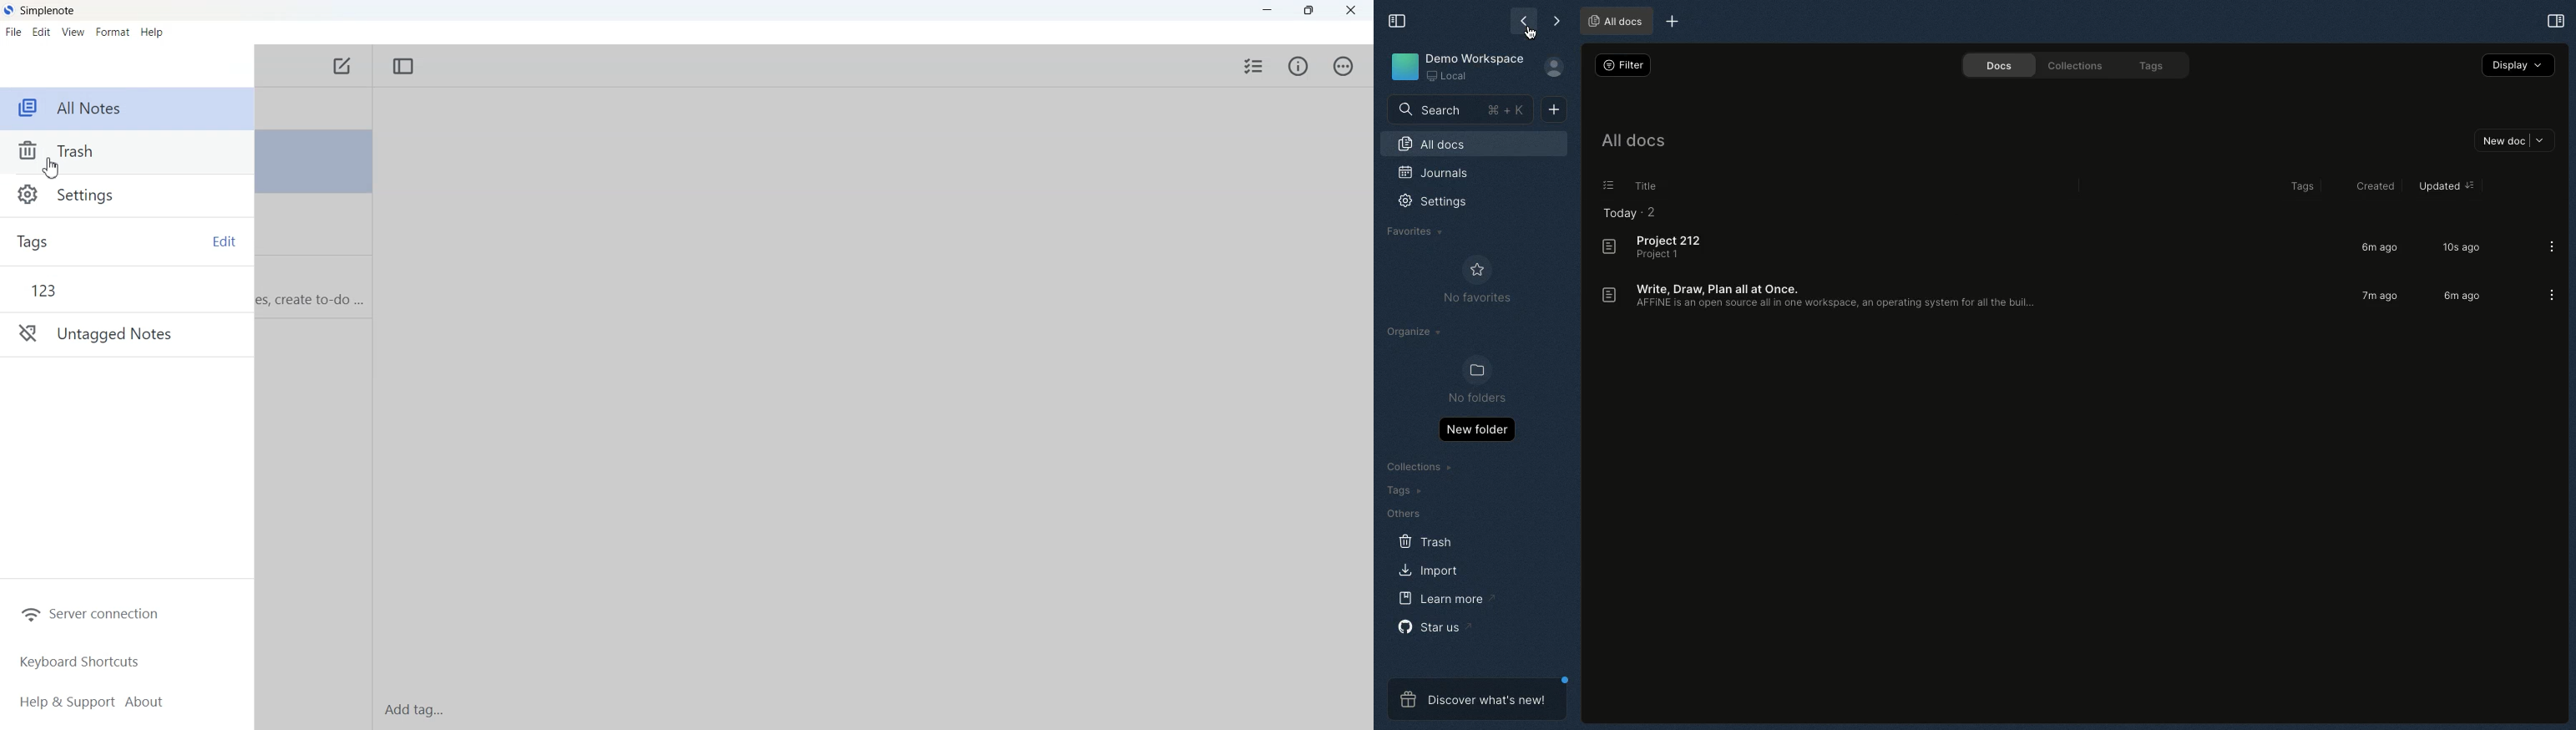 The width and height of the screenshot is (2576, 756). I want to click on Collections, so click(1419, 465).